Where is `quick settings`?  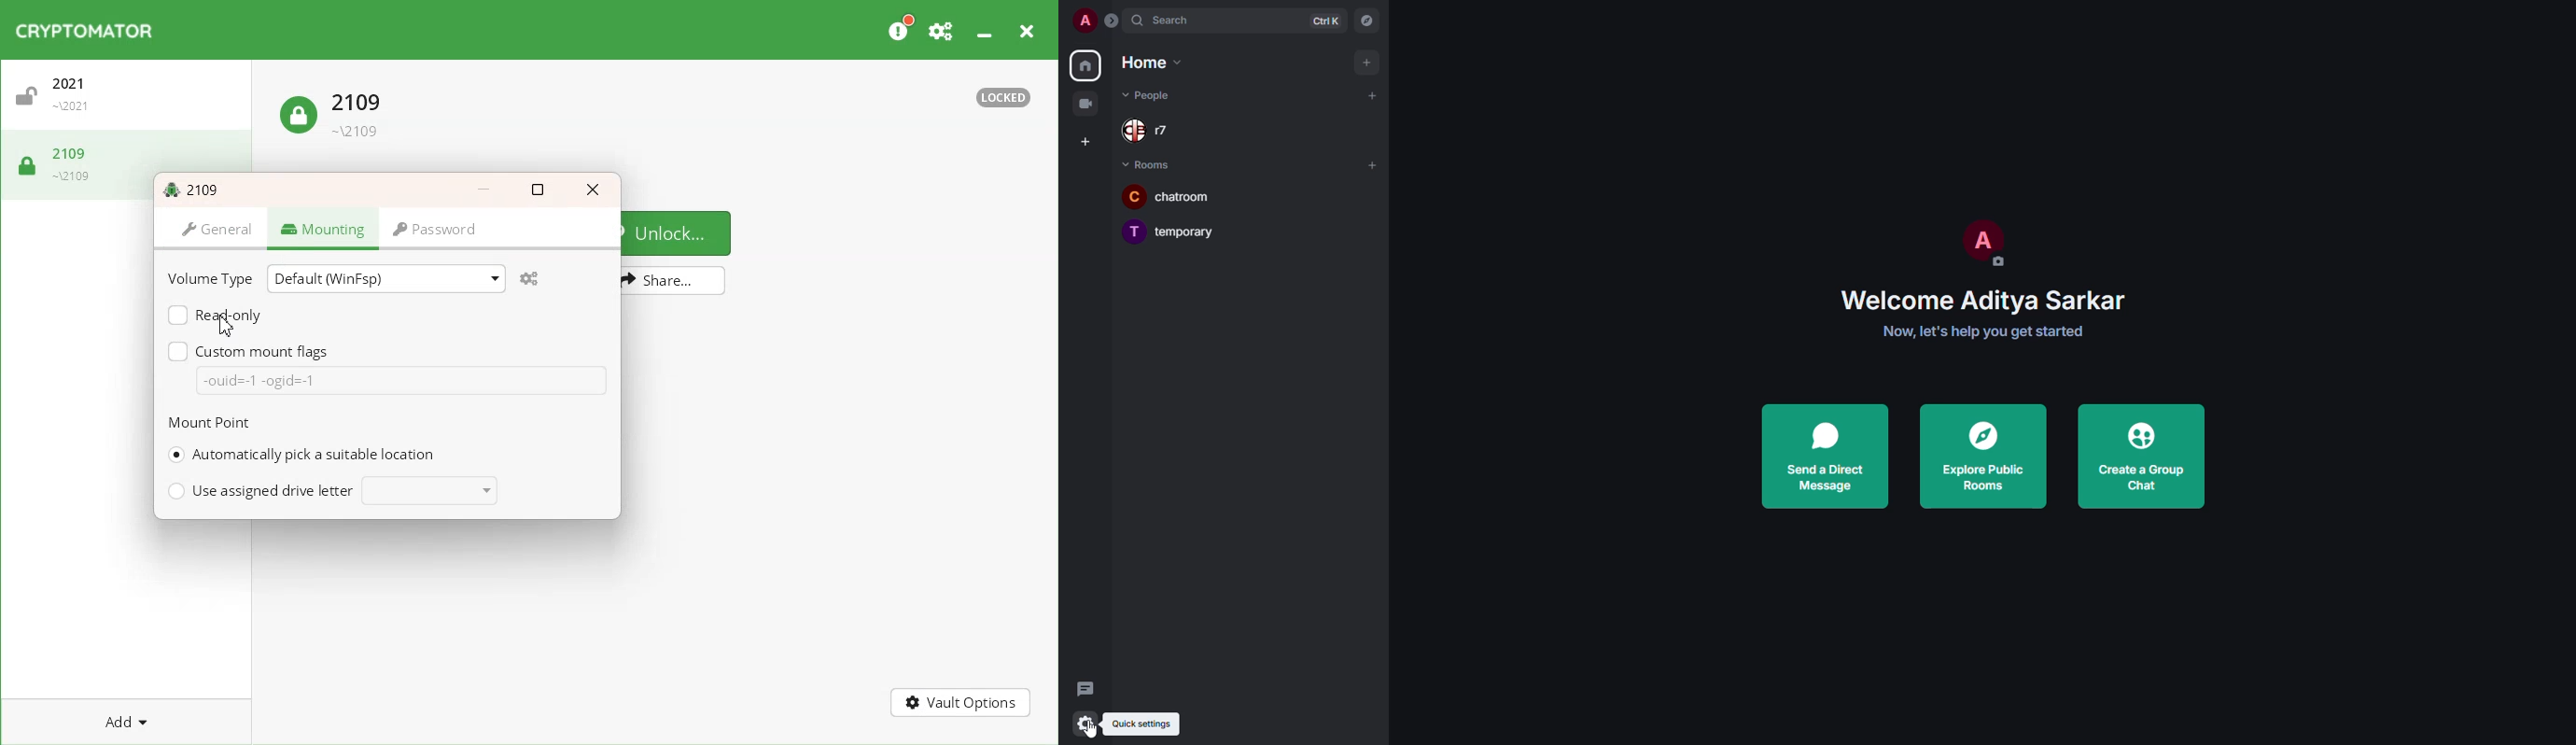
quick settings is located at coordinates (1141, 723).